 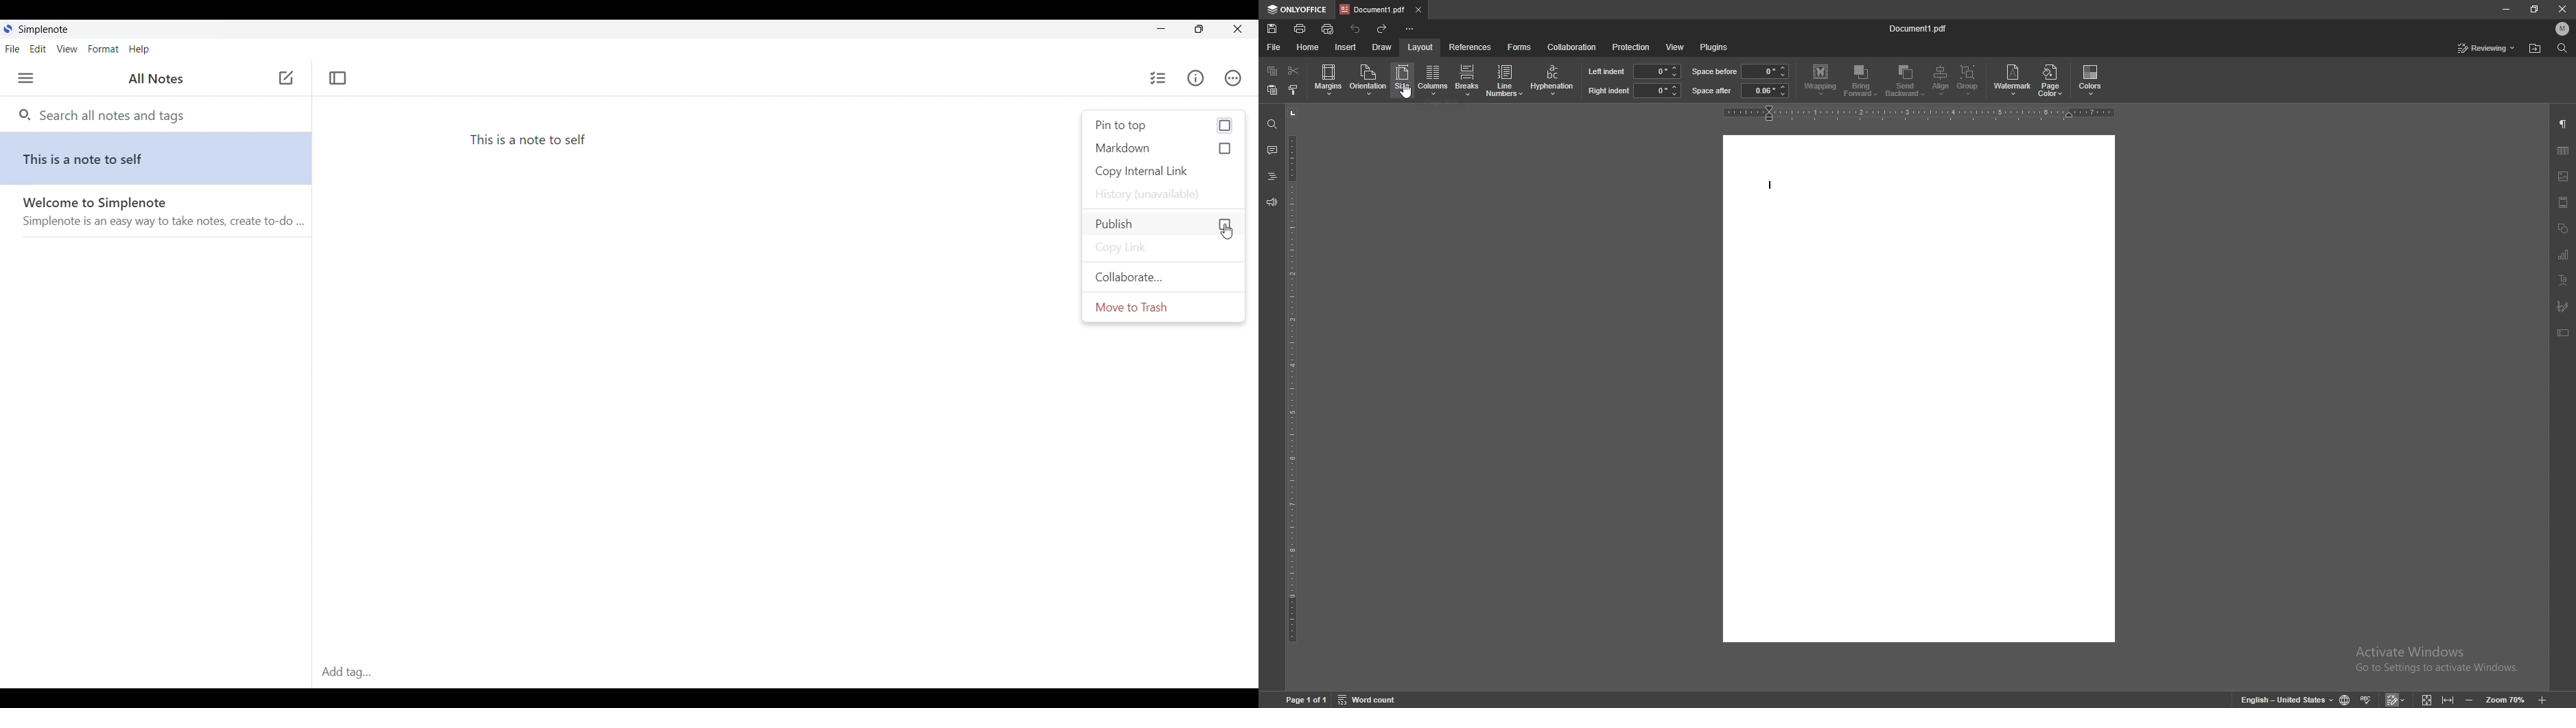 I want to click on redo, so click(x=1383, y=30).